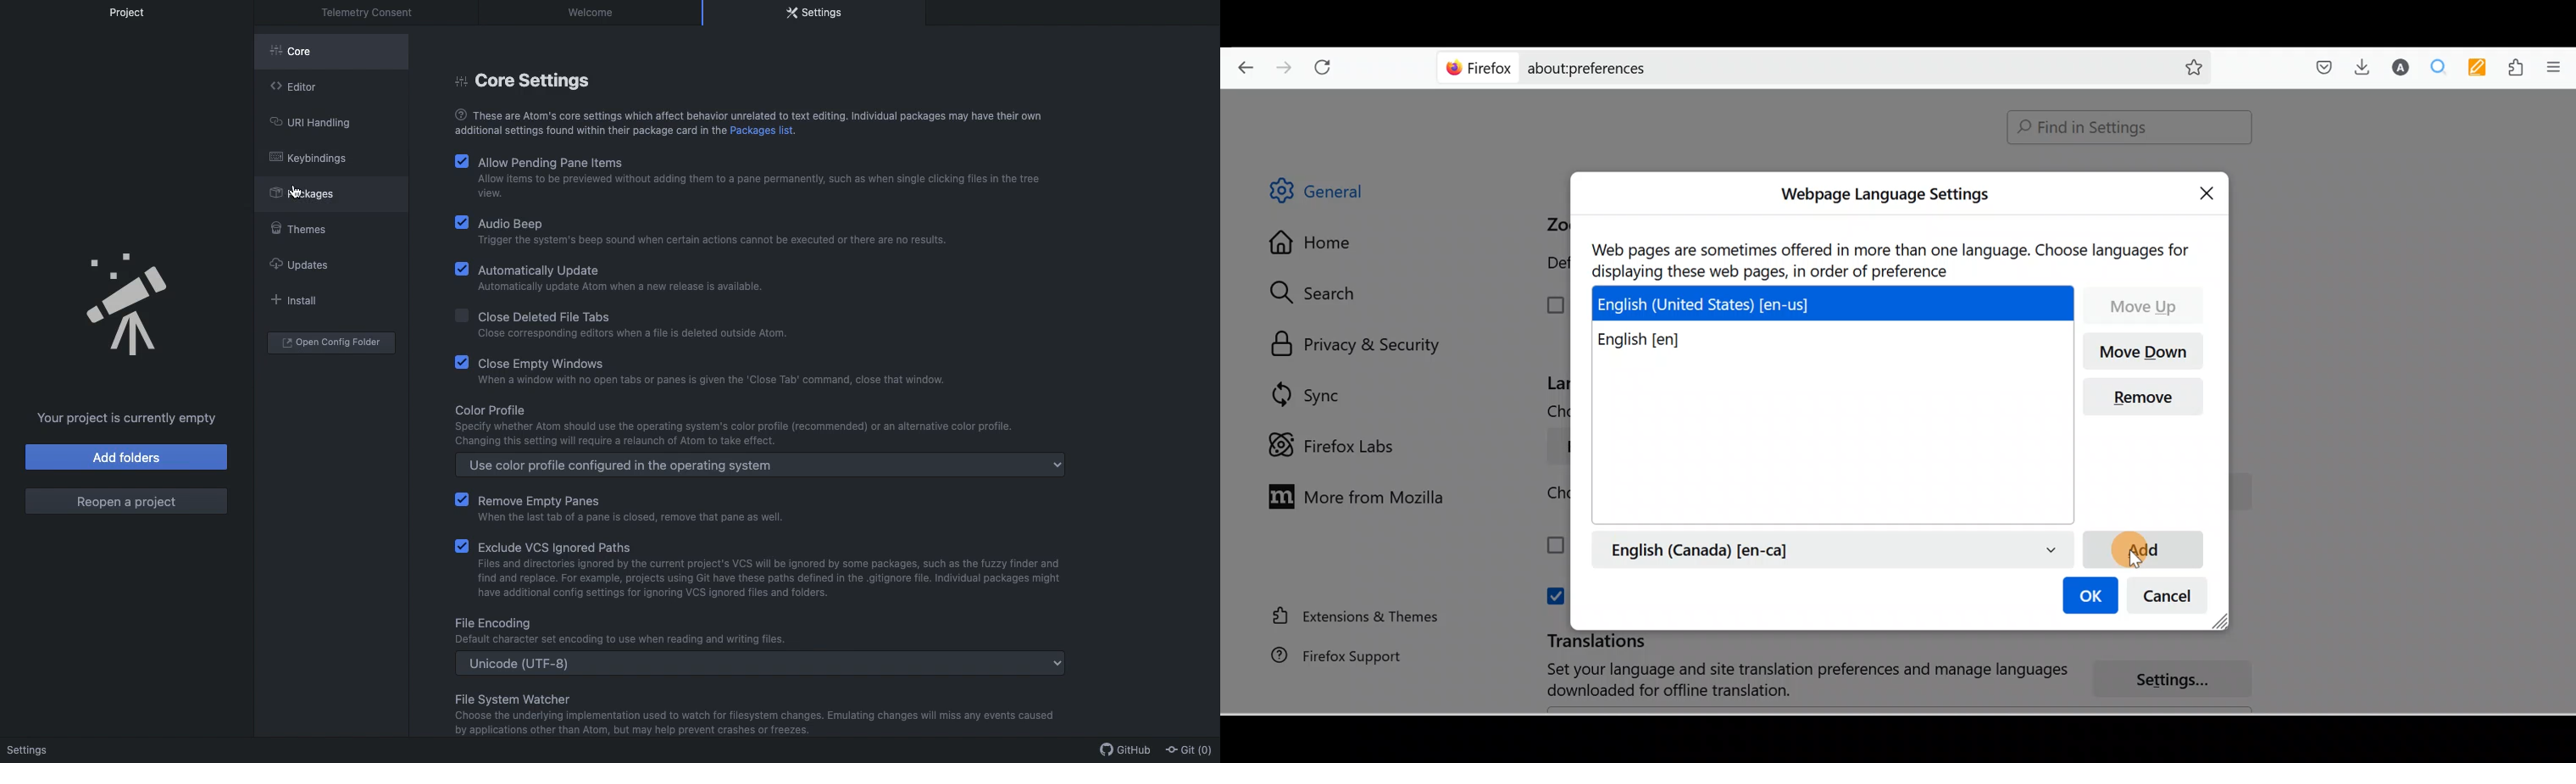  Describe the element at coordinates (309, 120) in the screenshot. I see `URL handling` at that location.